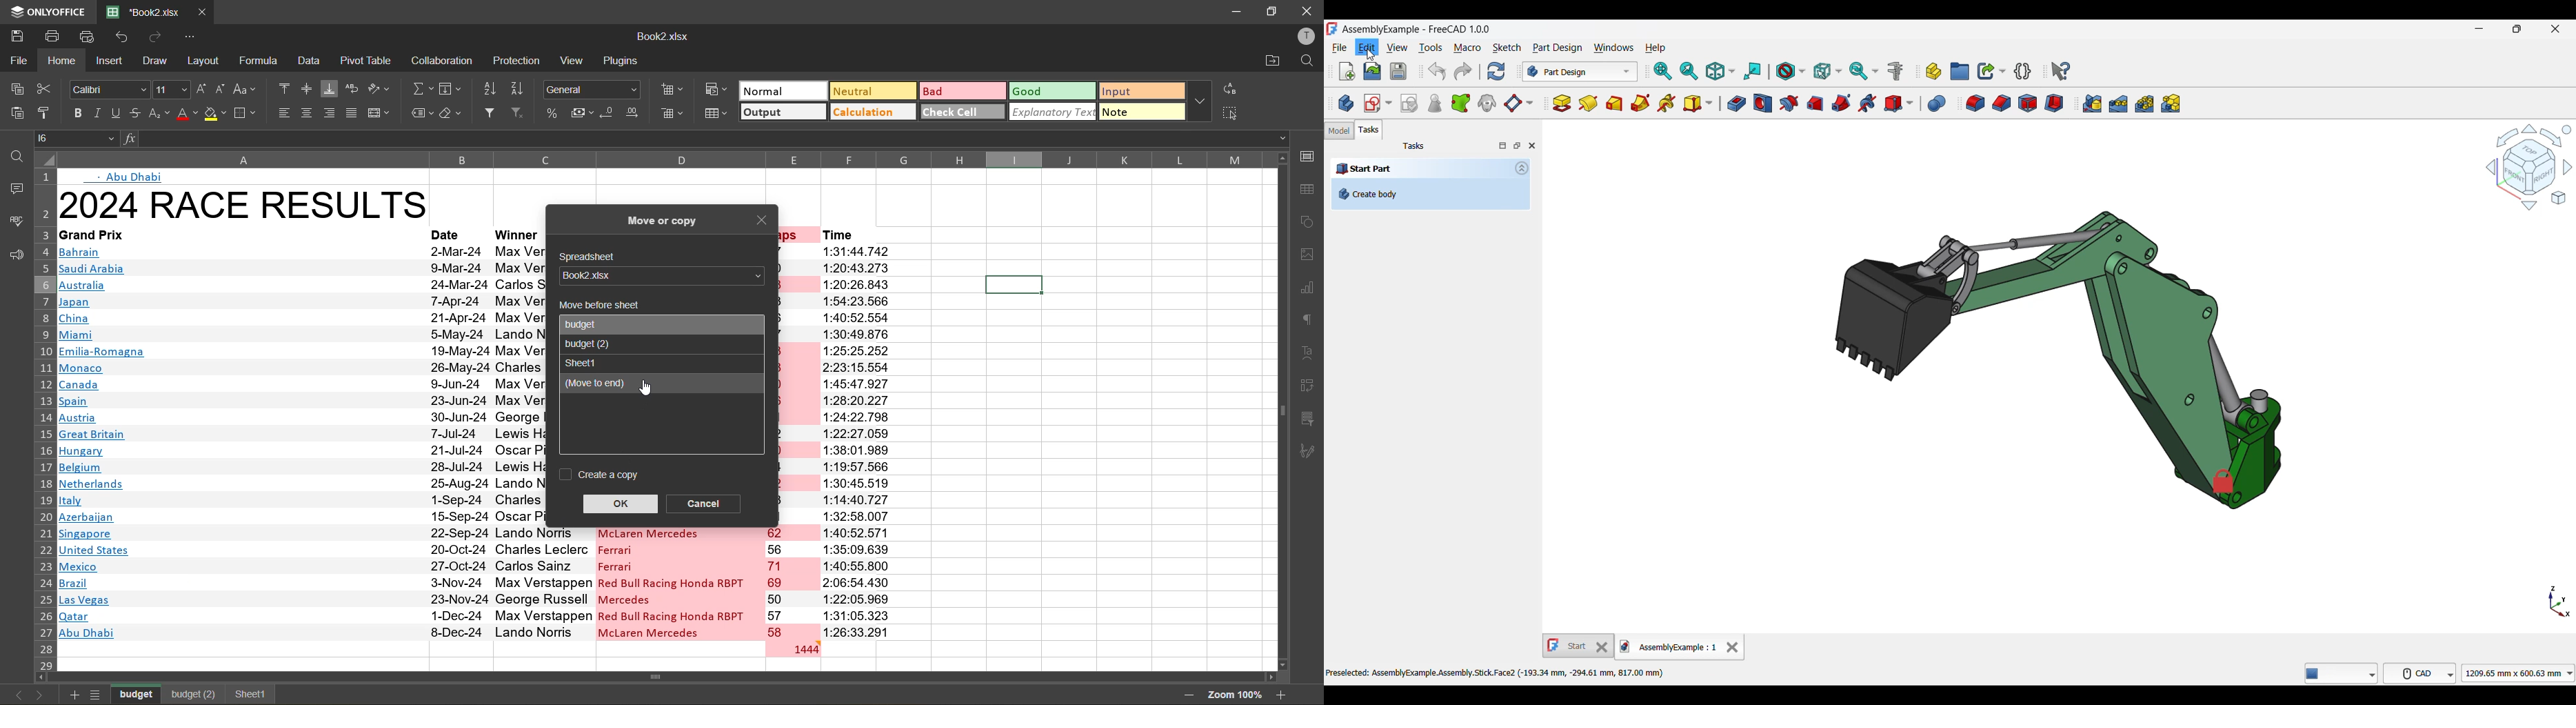  What do you see at coordinates (1669, 648) in the screenshot?
I see `AssemblyExample: 1` at bounding box center [1669, 648].